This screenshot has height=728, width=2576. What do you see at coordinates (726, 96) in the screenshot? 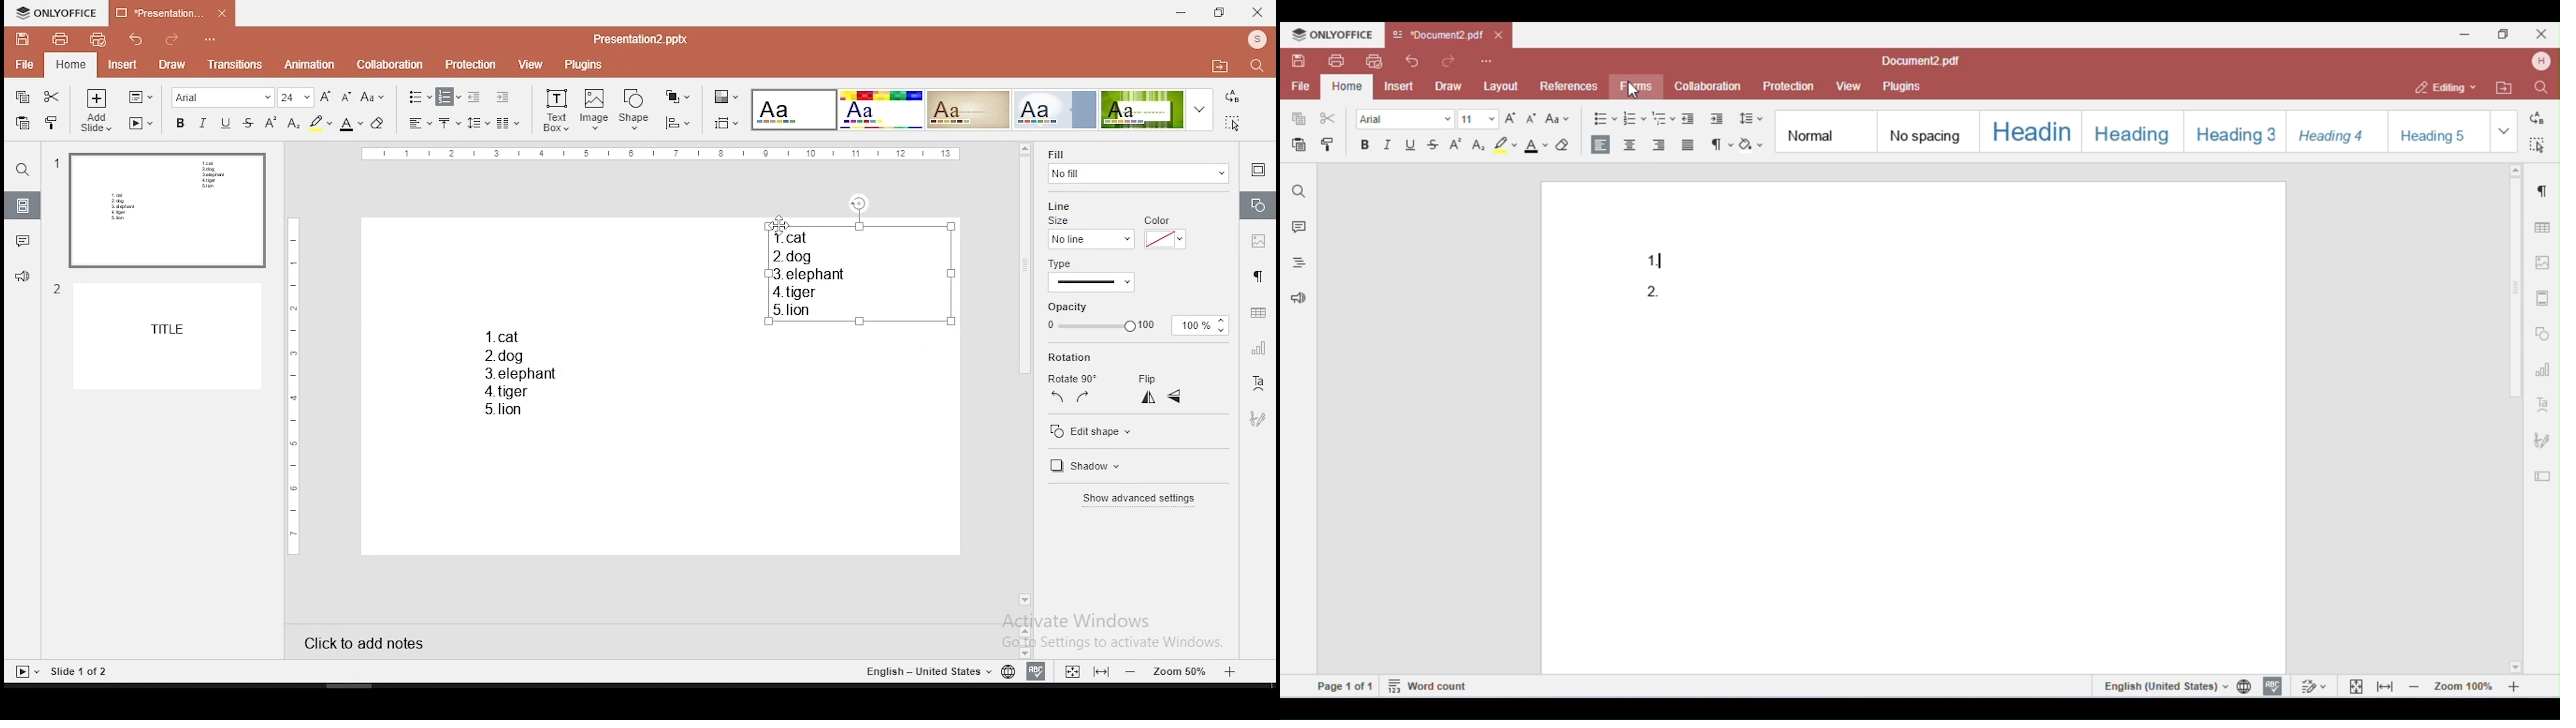
I see `change color theme` at bounding box center [726, 96].